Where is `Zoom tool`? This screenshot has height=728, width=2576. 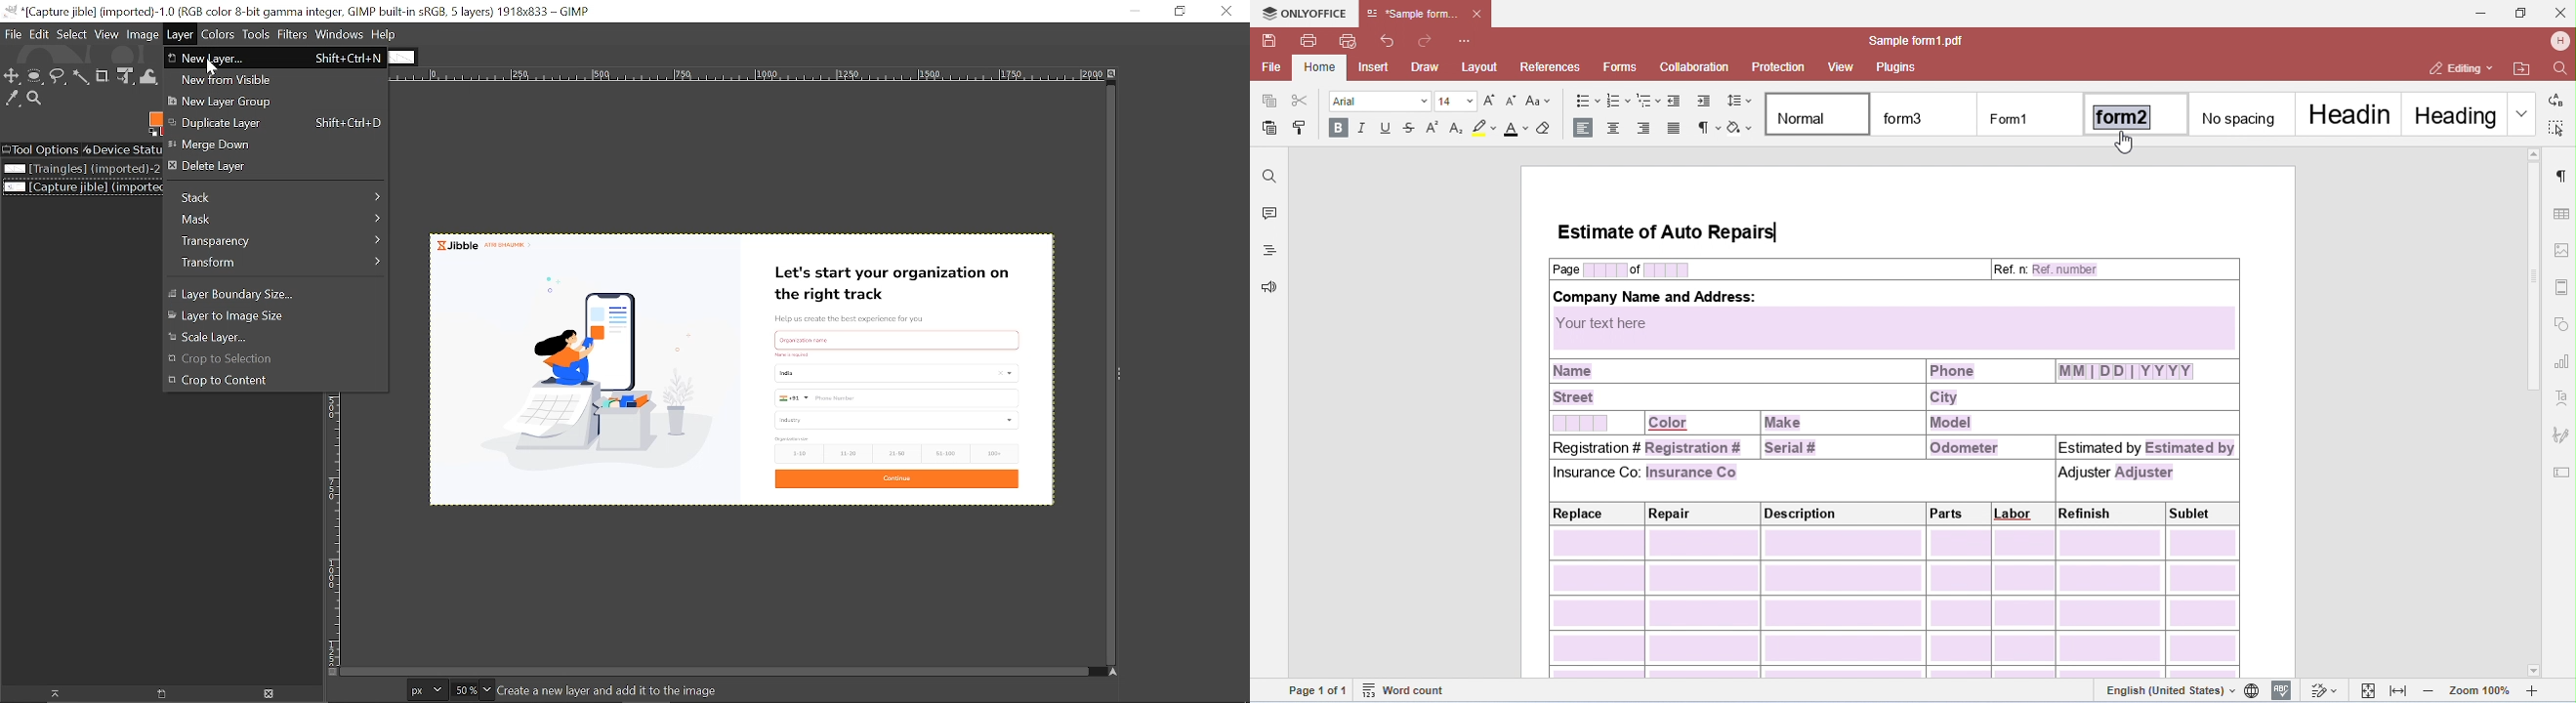 Zoom tool is located at coordinates (38, 100).